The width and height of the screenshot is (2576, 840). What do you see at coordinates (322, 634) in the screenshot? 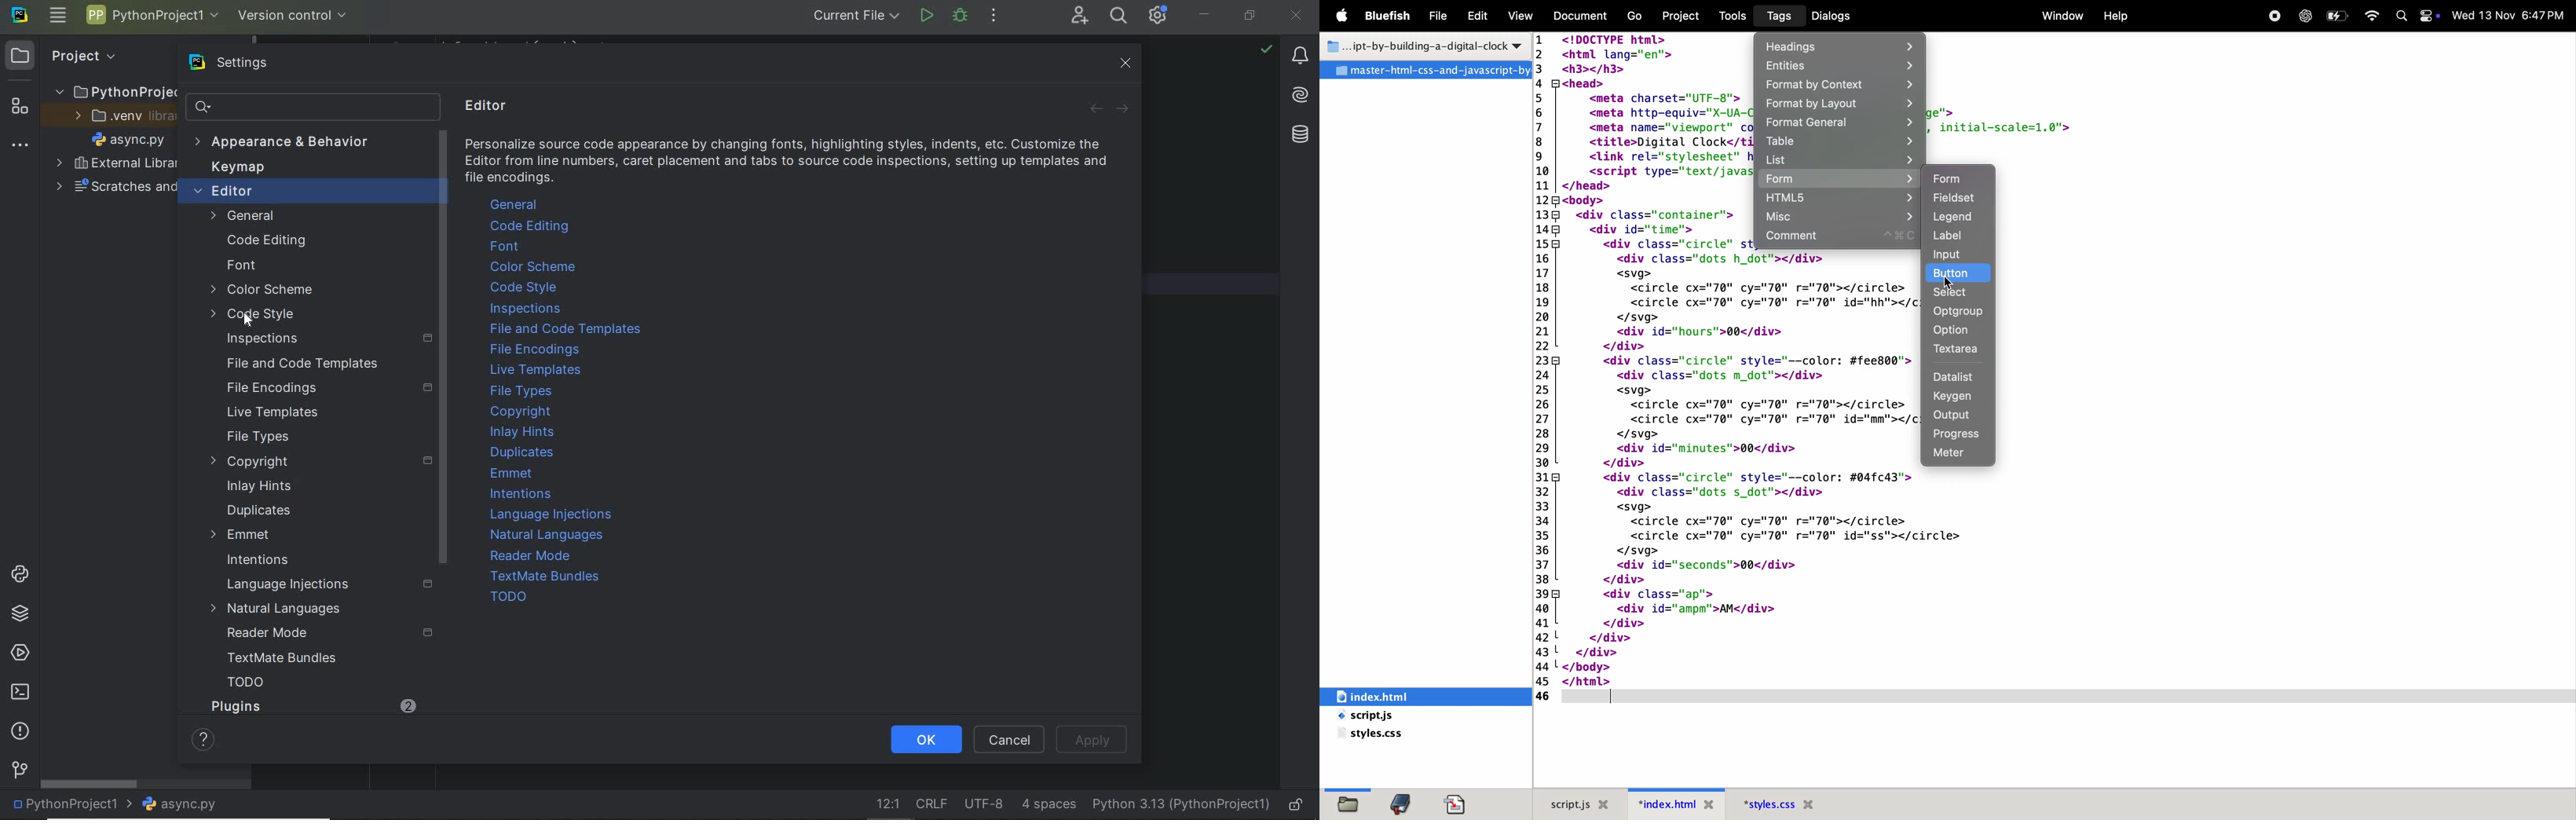
I see `reader Mode` at bounding box center [322, 634].